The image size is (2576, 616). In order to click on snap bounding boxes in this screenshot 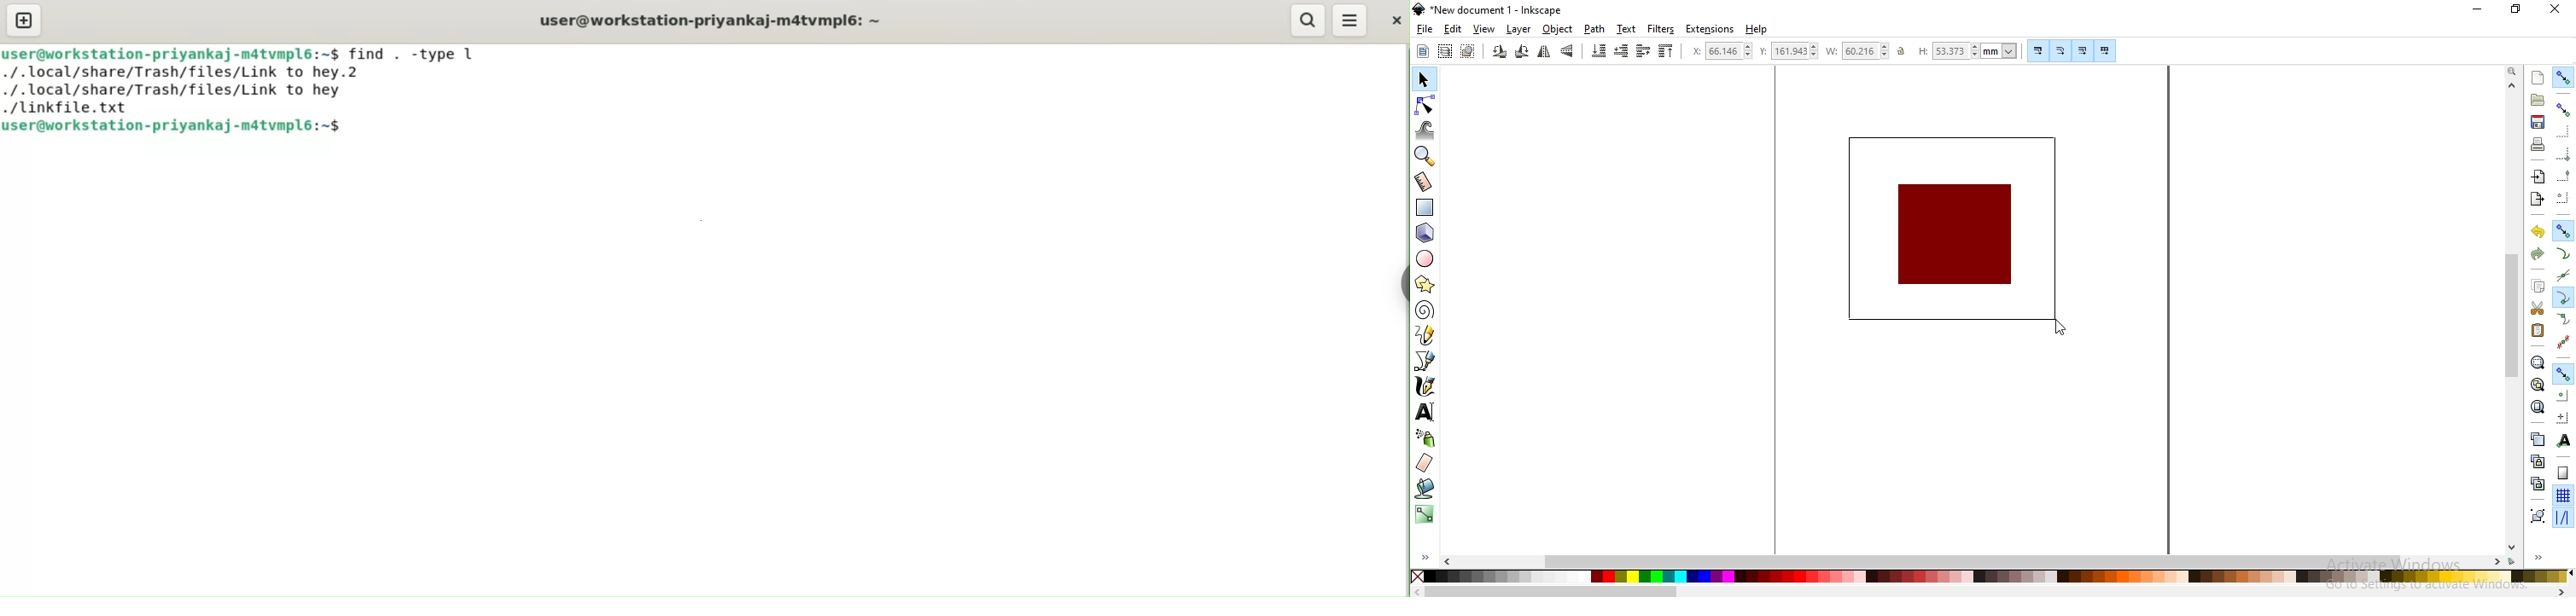, I will do `click(2564, 109)`.